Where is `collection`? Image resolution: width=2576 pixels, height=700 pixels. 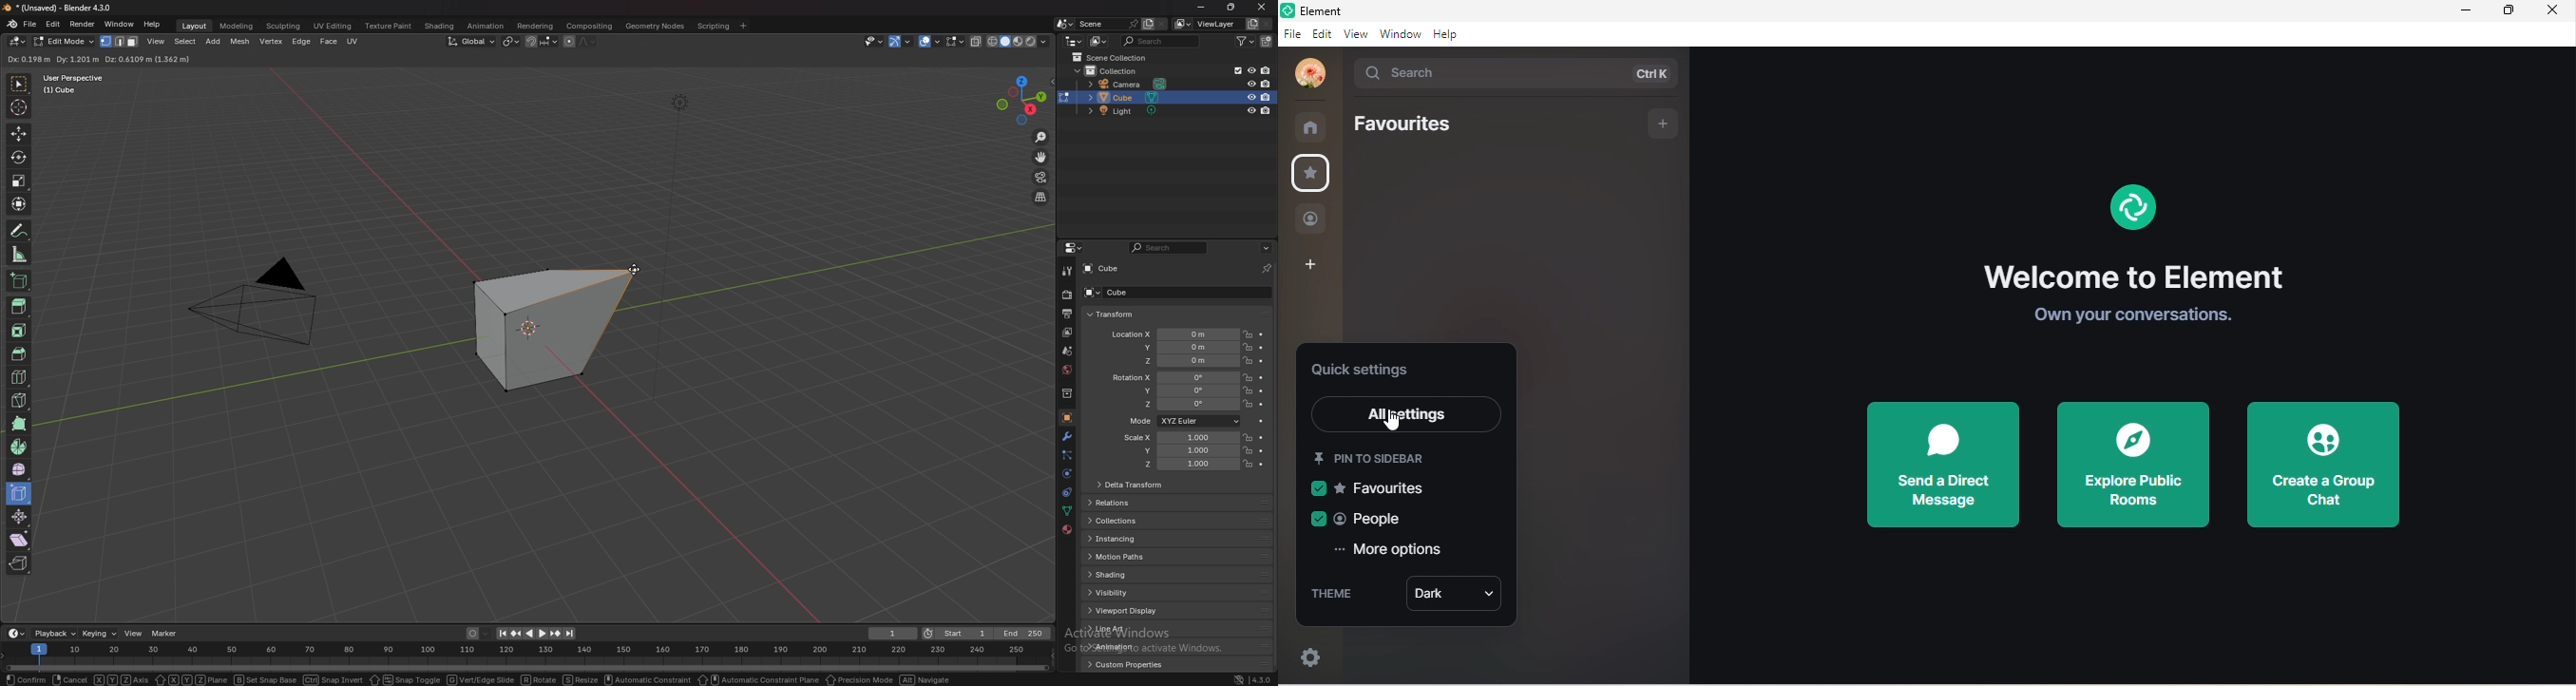
collection is located at coordinates (1114, 71).